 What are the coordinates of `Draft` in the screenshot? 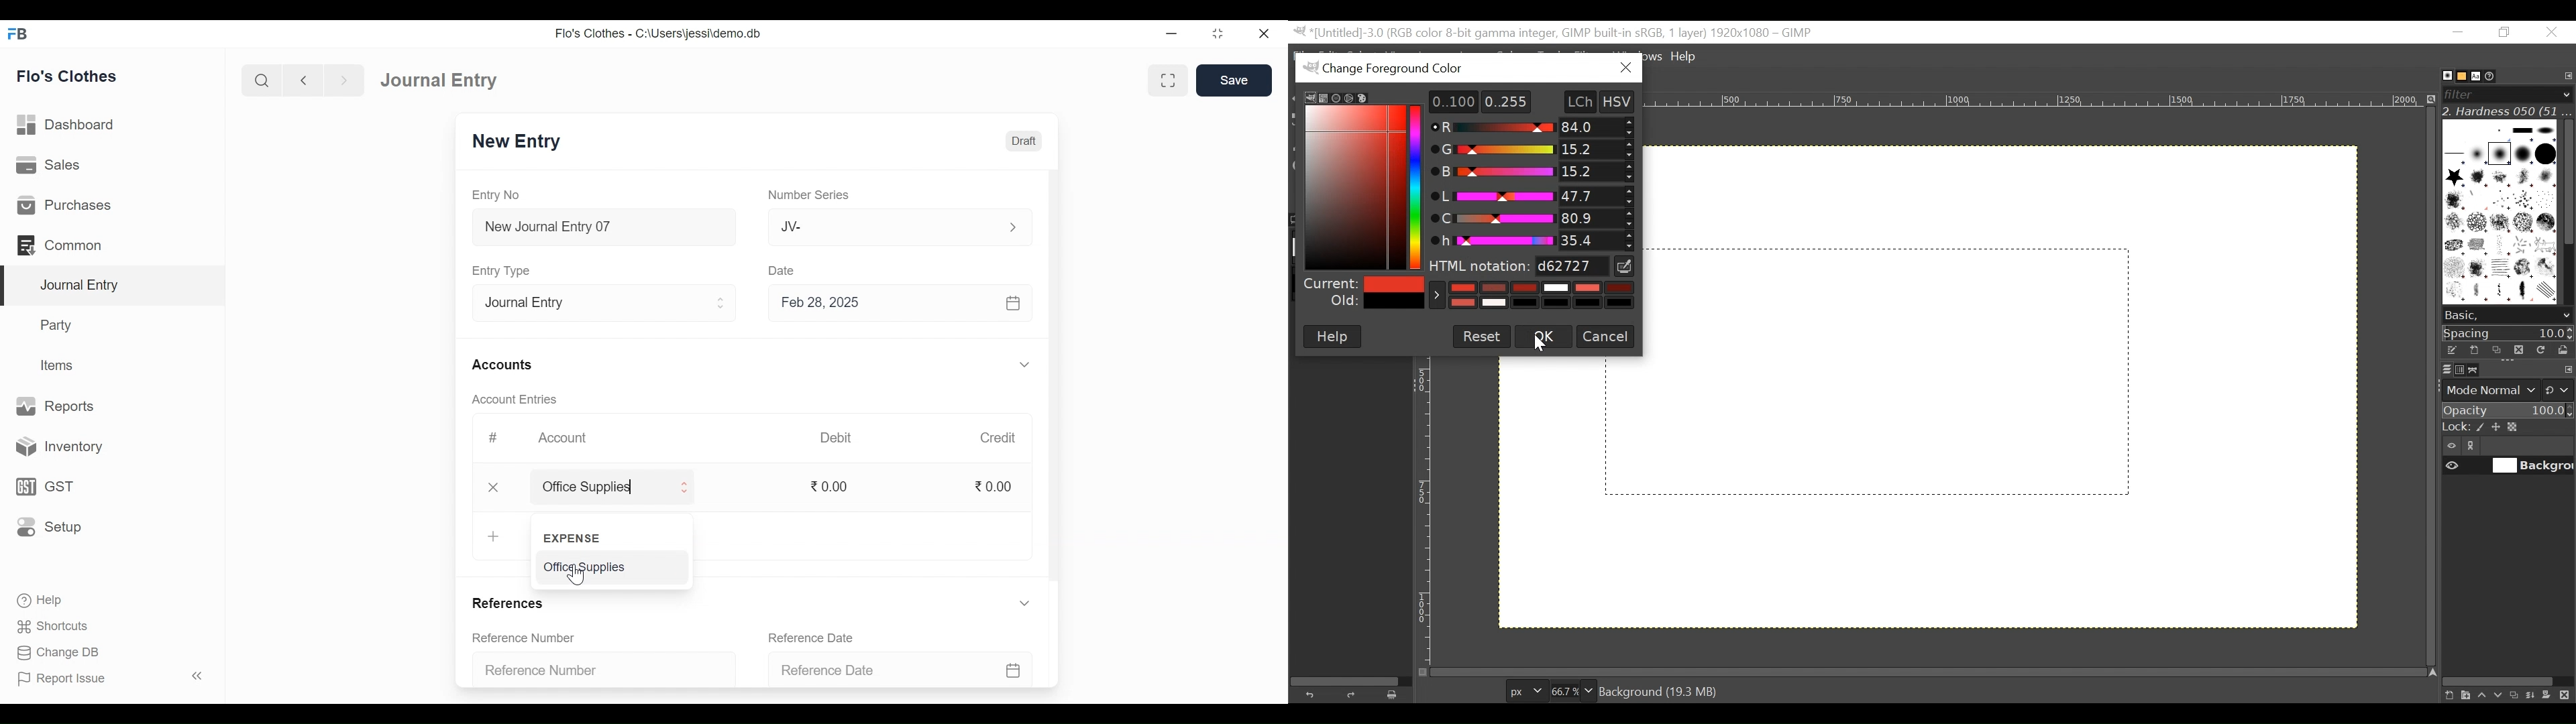 It's located at (1021, 141).